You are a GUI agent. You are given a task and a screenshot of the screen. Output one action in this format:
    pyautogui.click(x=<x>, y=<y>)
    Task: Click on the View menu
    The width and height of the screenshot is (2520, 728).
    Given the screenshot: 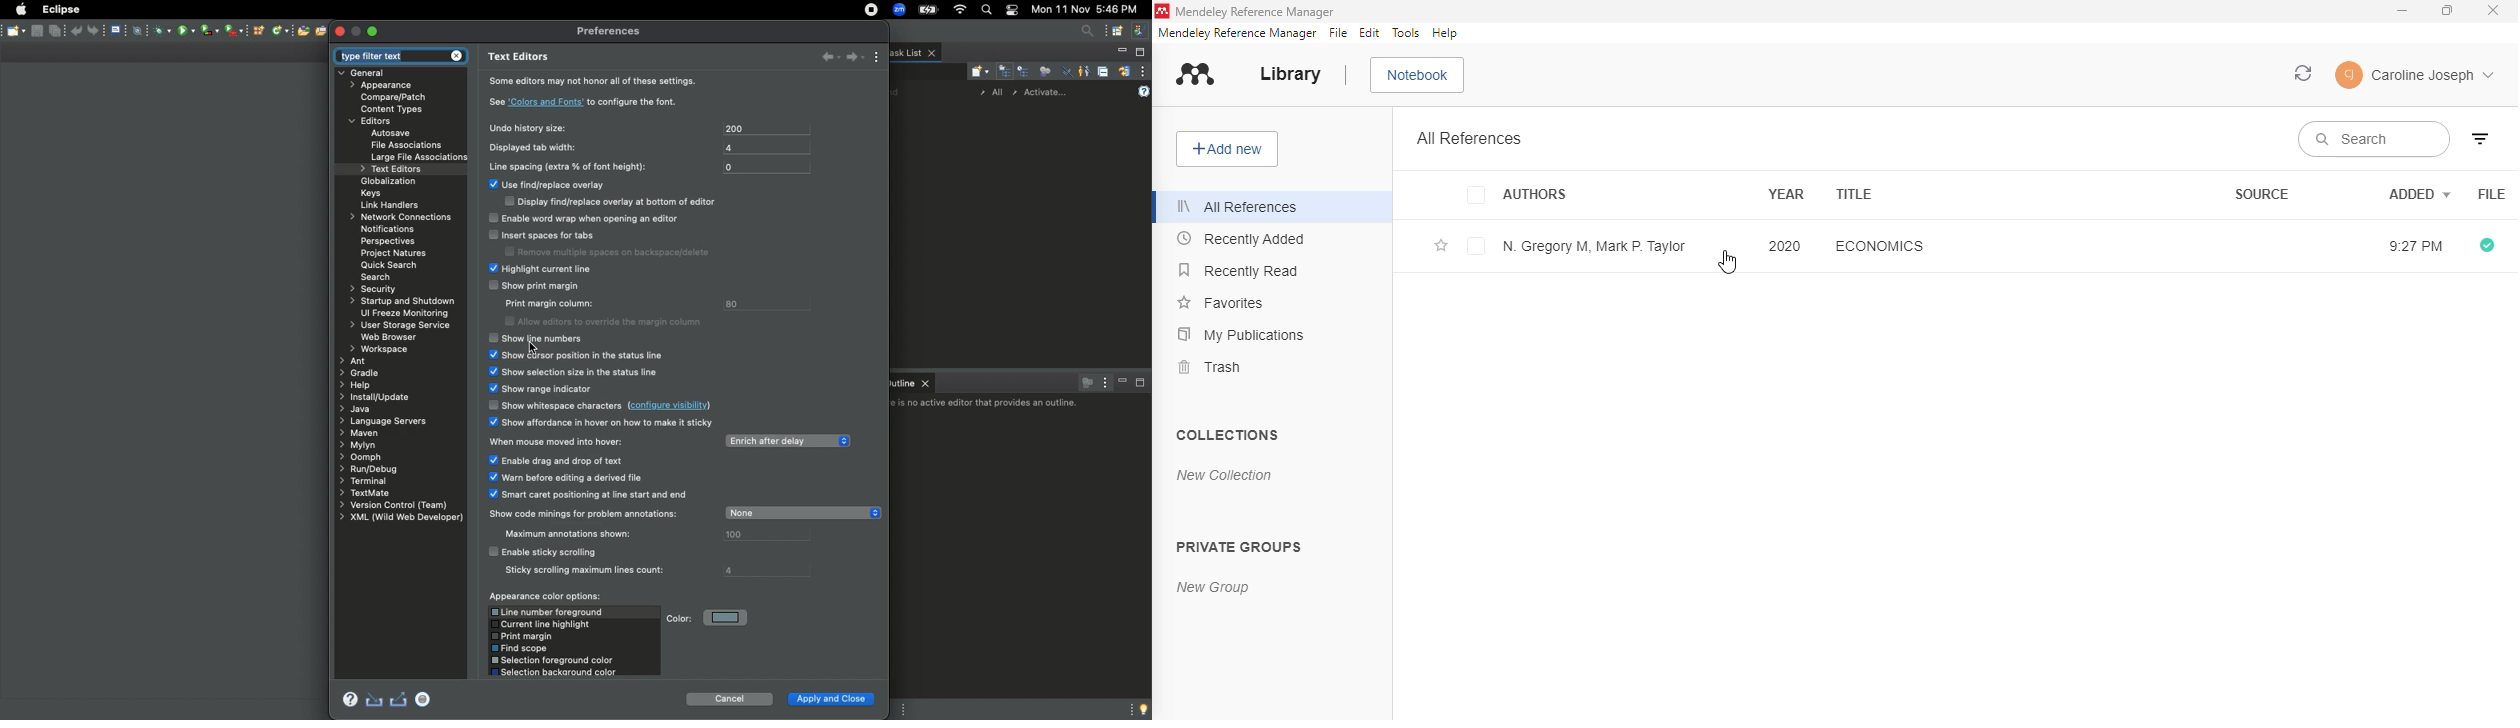 What is the action you would take?
    pyautogui.click(x=878, y=57)
    